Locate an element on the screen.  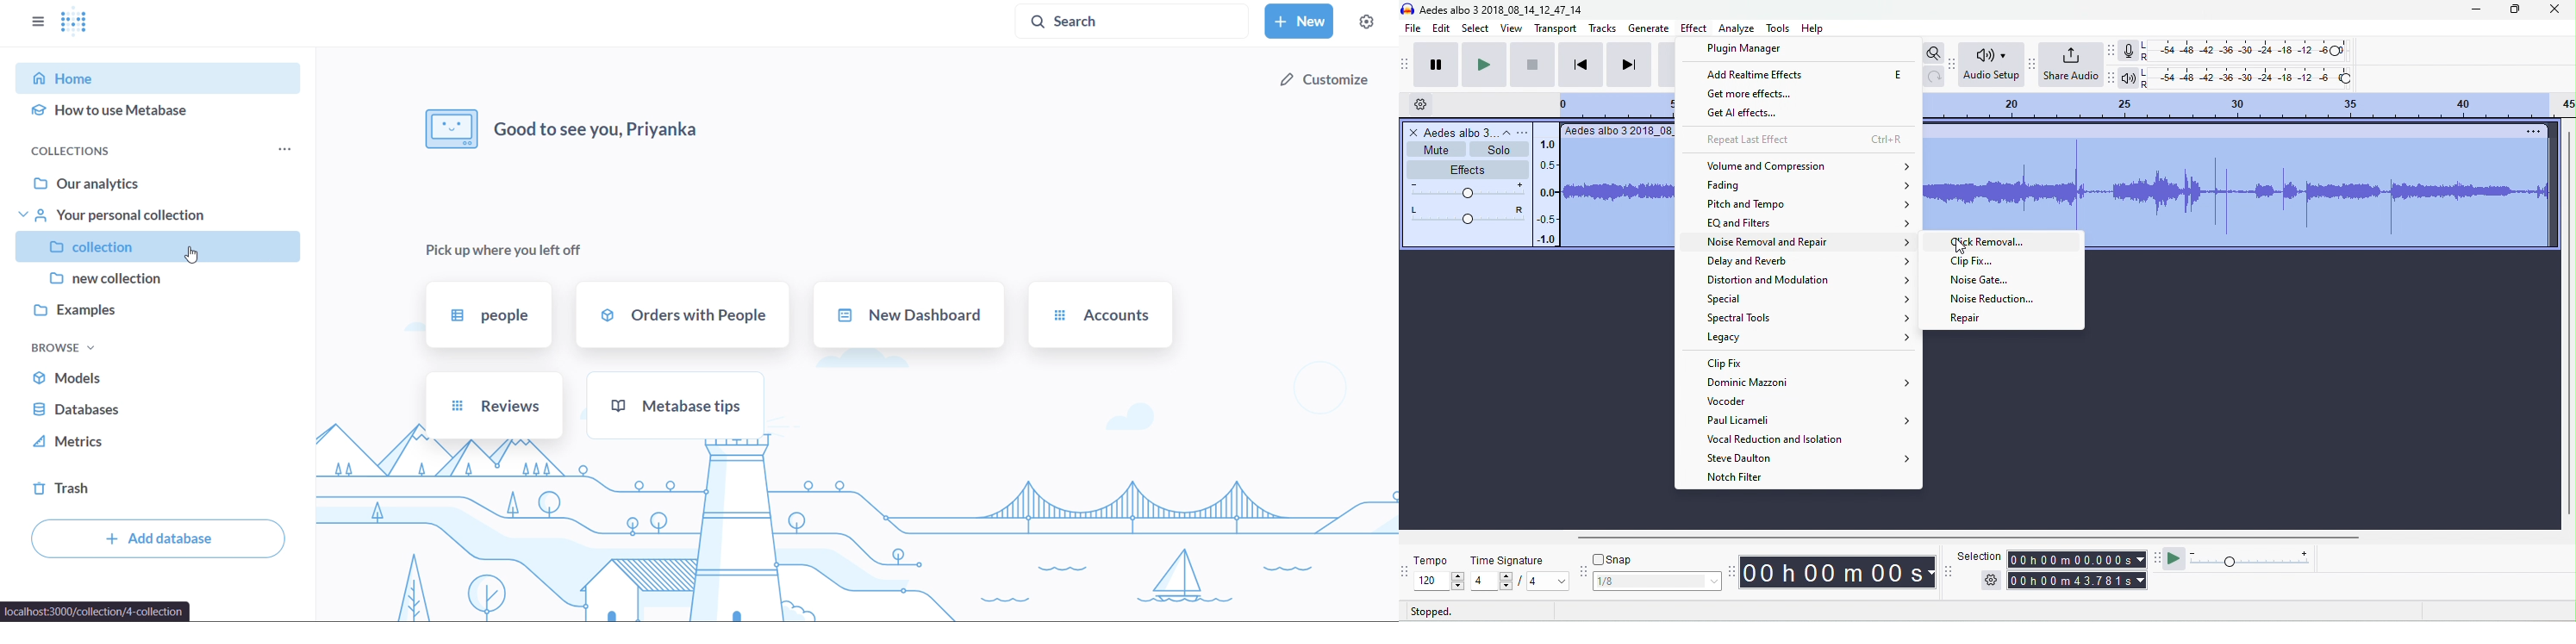
close is located at coordinates (1413, 134).